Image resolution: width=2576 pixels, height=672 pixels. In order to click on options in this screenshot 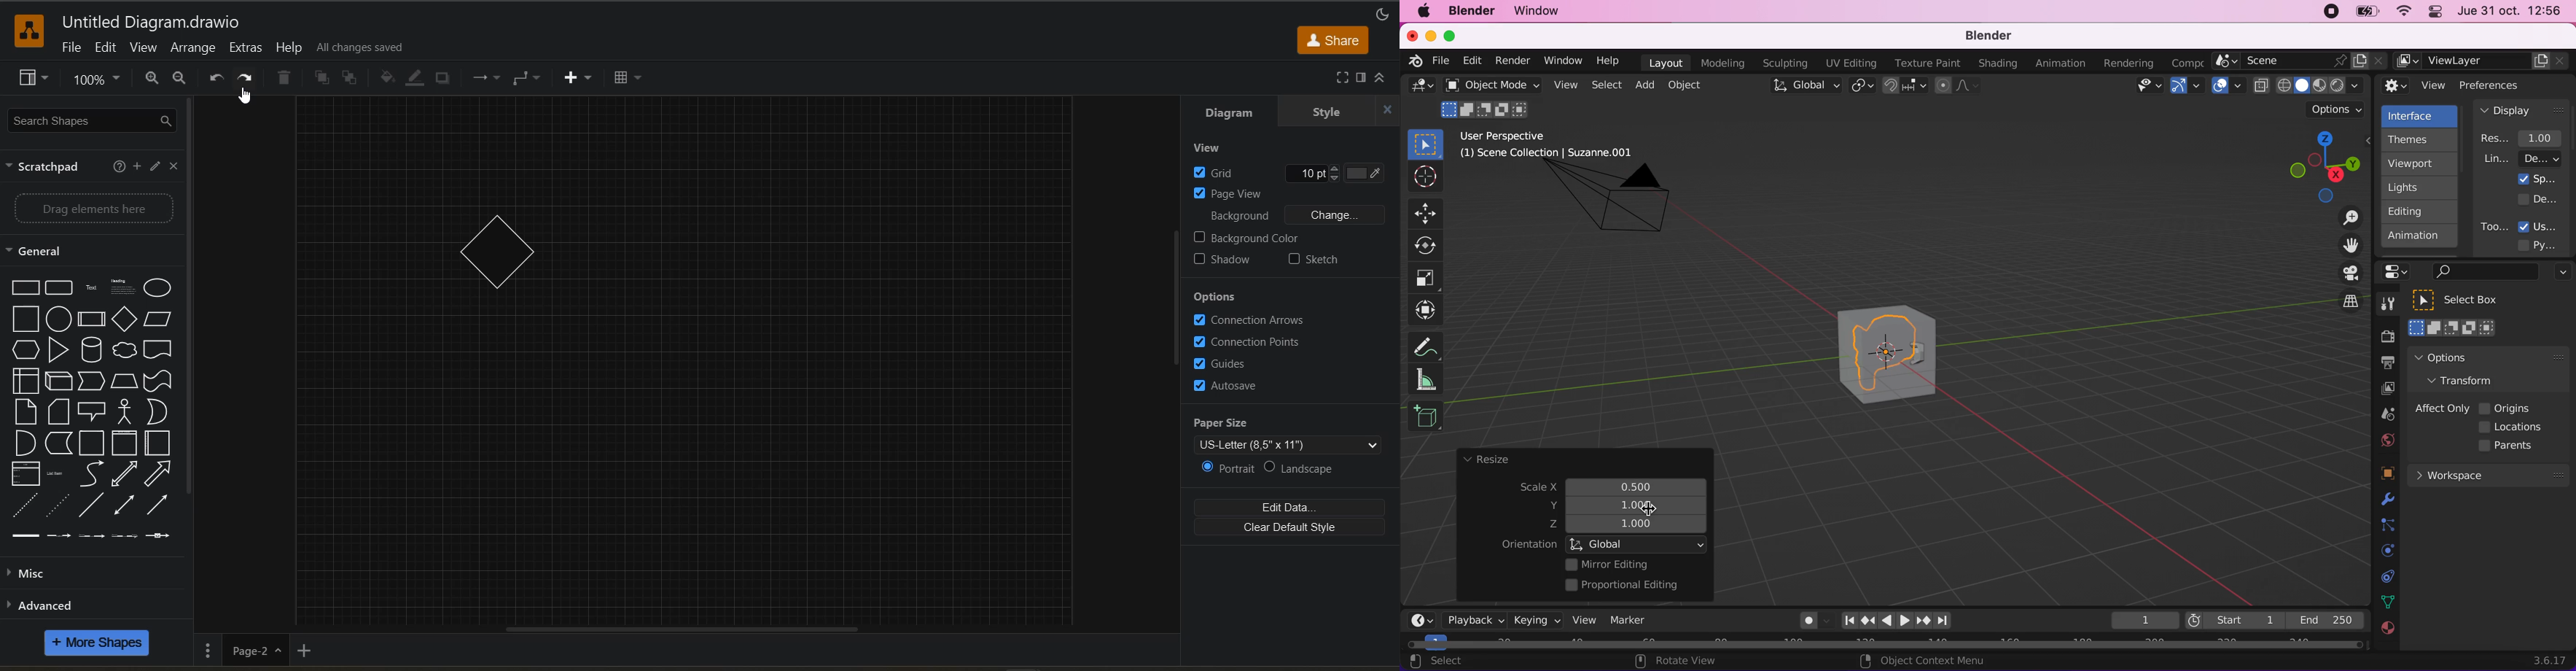, I will do `click(2467, 357)`.